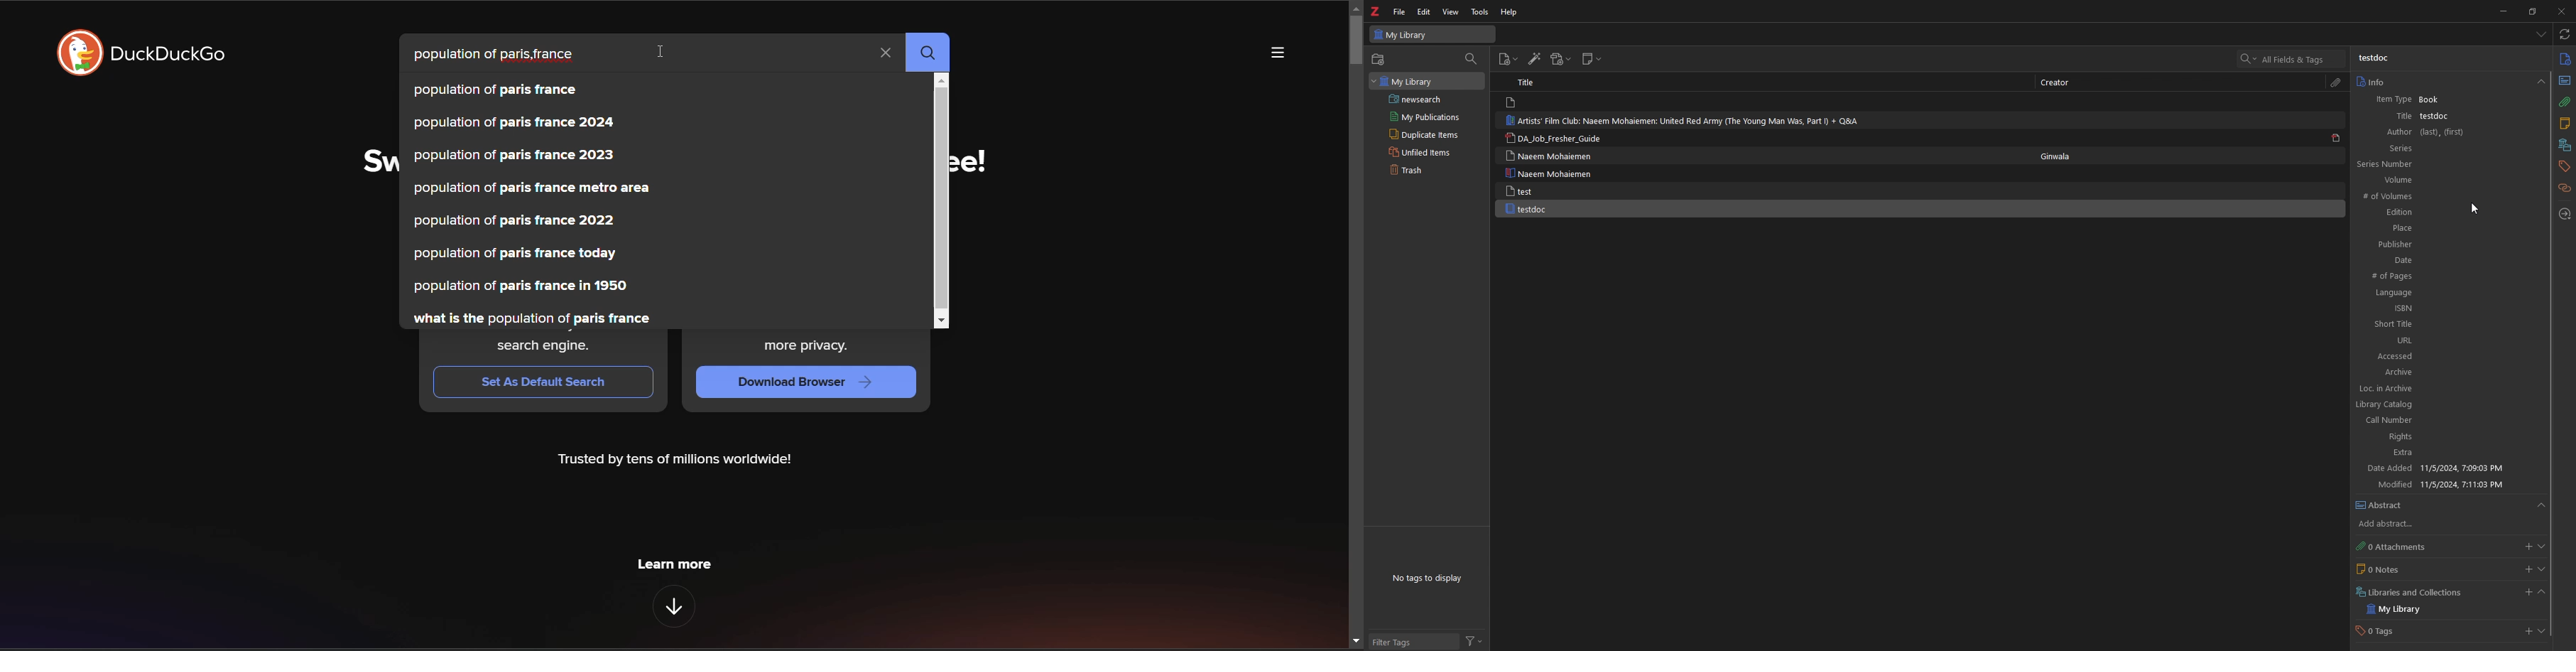 Image resolution: width=2576 pixels, height=672 pixels. I want to click on file logo, so click(1513, 102).